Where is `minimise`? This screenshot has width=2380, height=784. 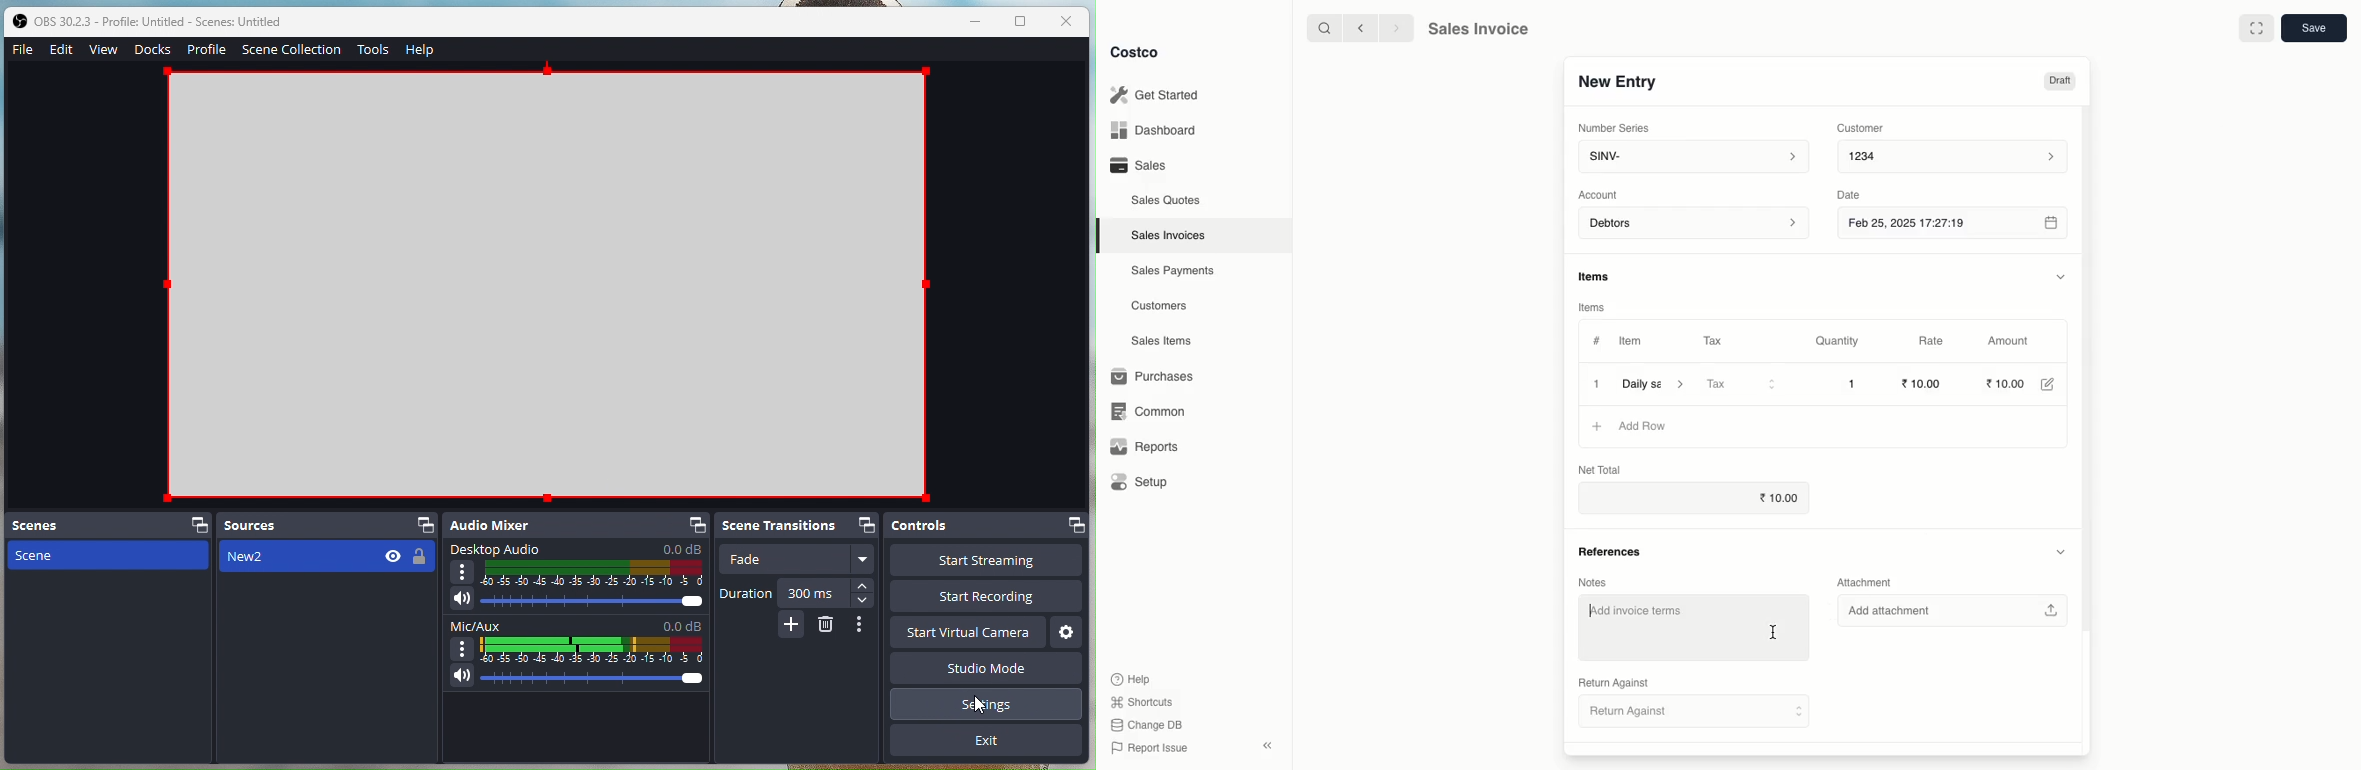 minimise is located at coordinates (981, 21).